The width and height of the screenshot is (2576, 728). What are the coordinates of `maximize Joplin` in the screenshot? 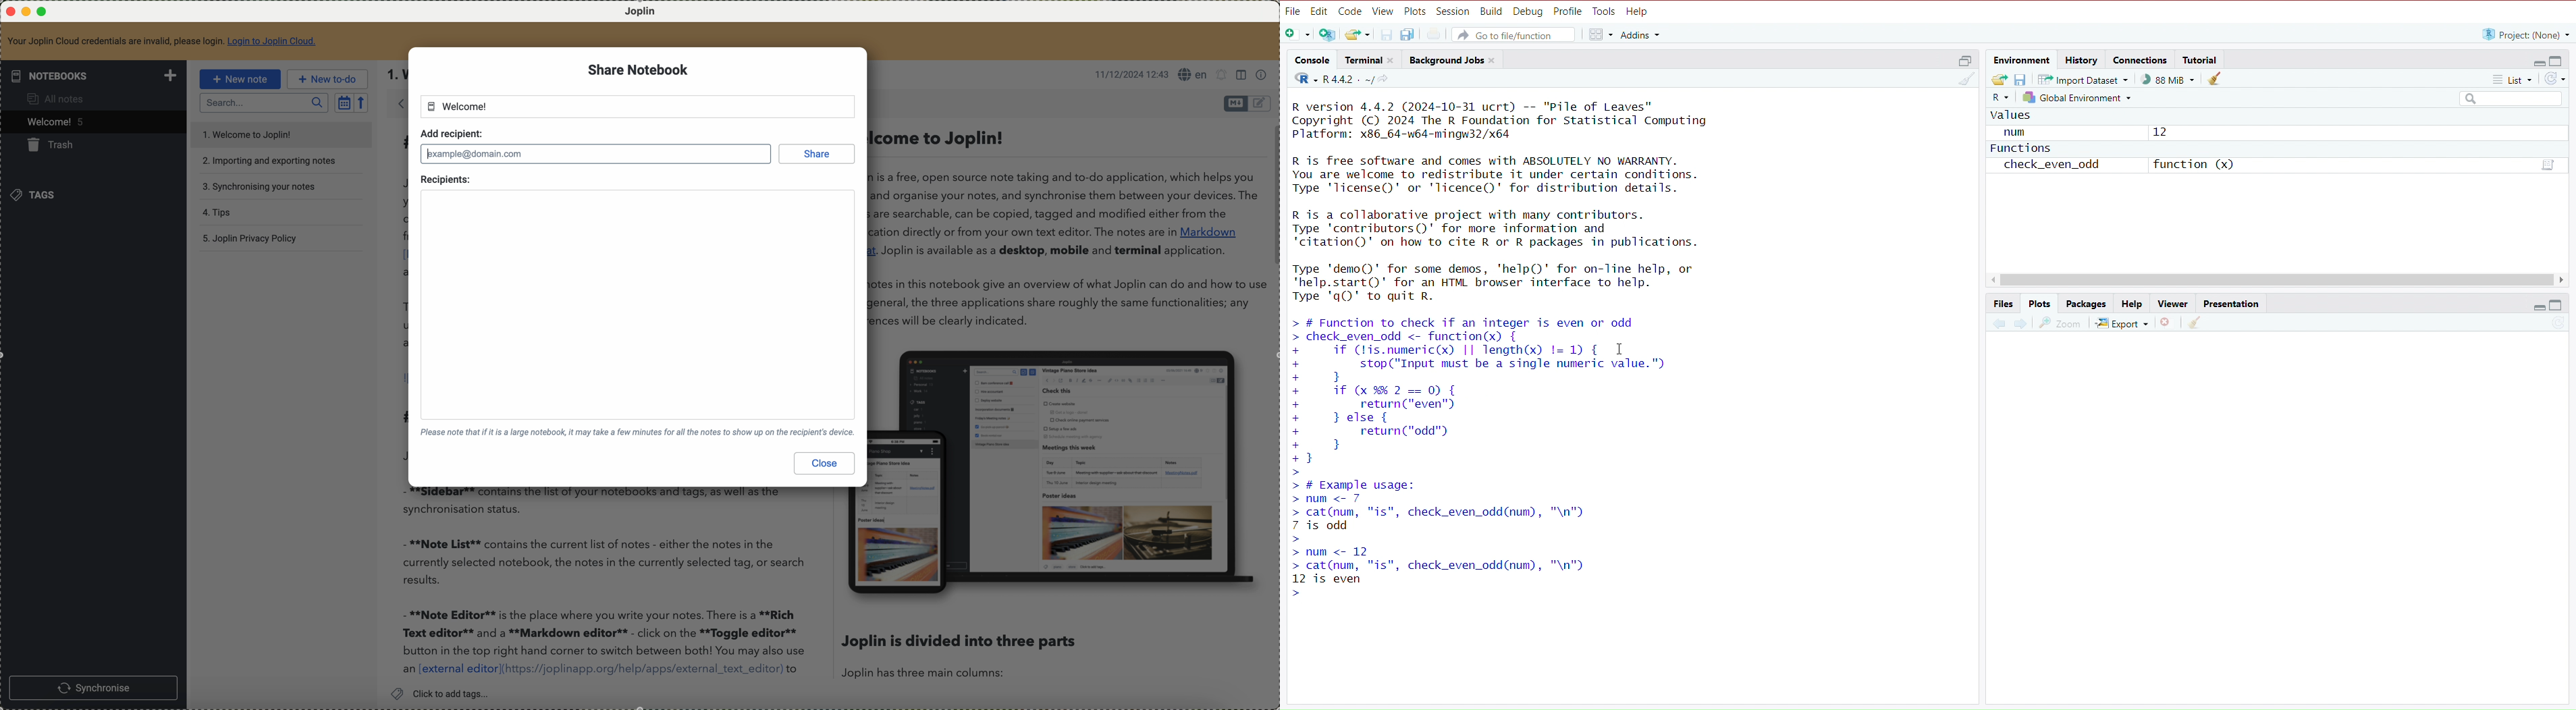 It's located at (44, 12).